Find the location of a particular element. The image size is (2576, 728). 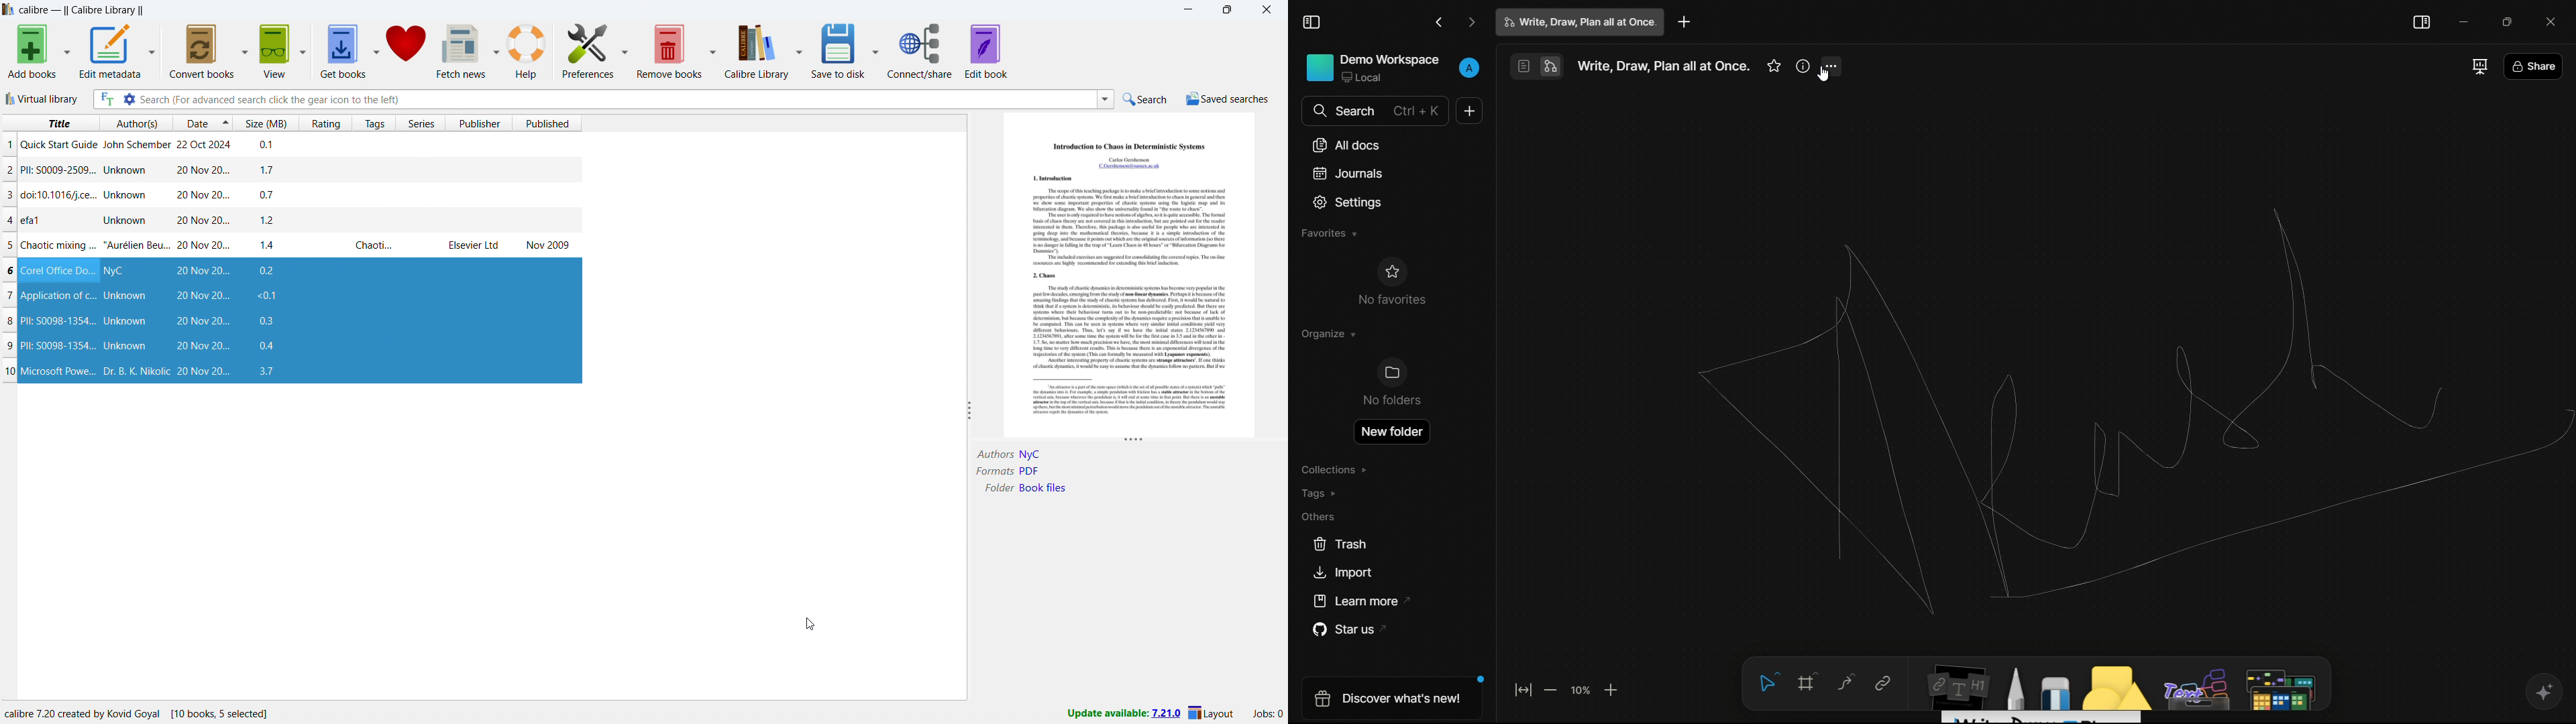

calibre library options is located at coordinates (800, 49).